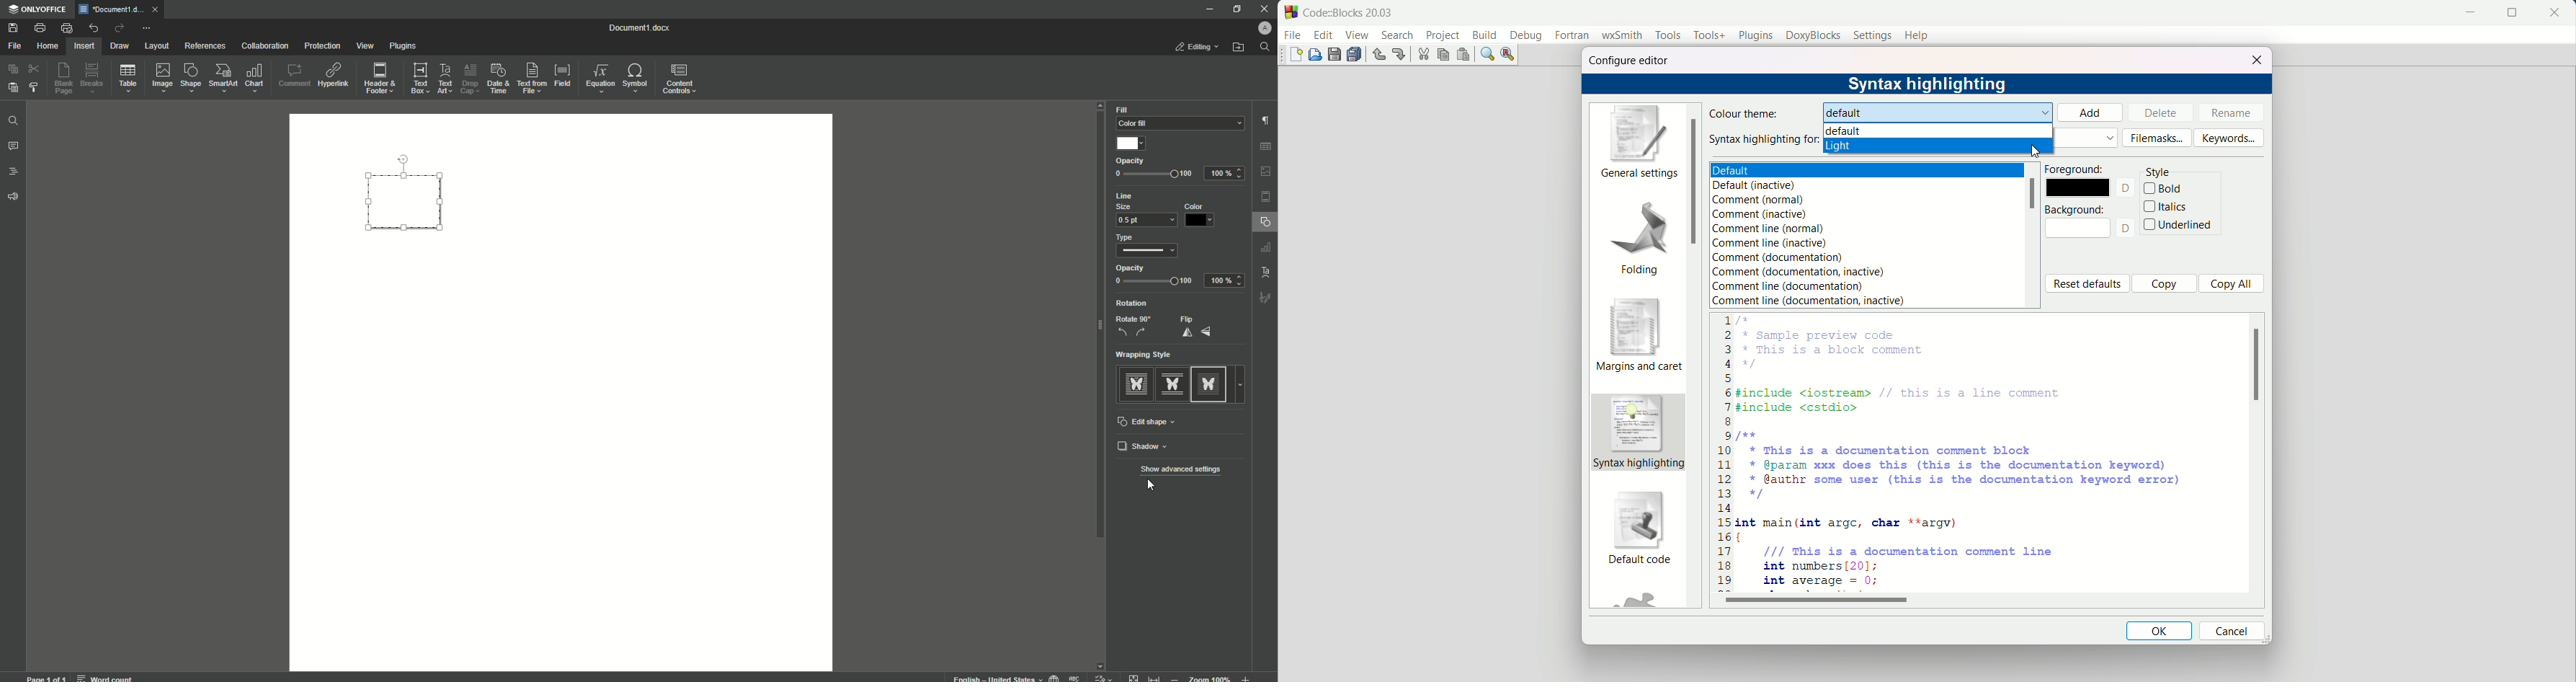 This screenshot has height=700, width=2576. What do you see at coordinates (1265, 47) in the screenshot?
I see `Search` at bounding box center [1265, 47].